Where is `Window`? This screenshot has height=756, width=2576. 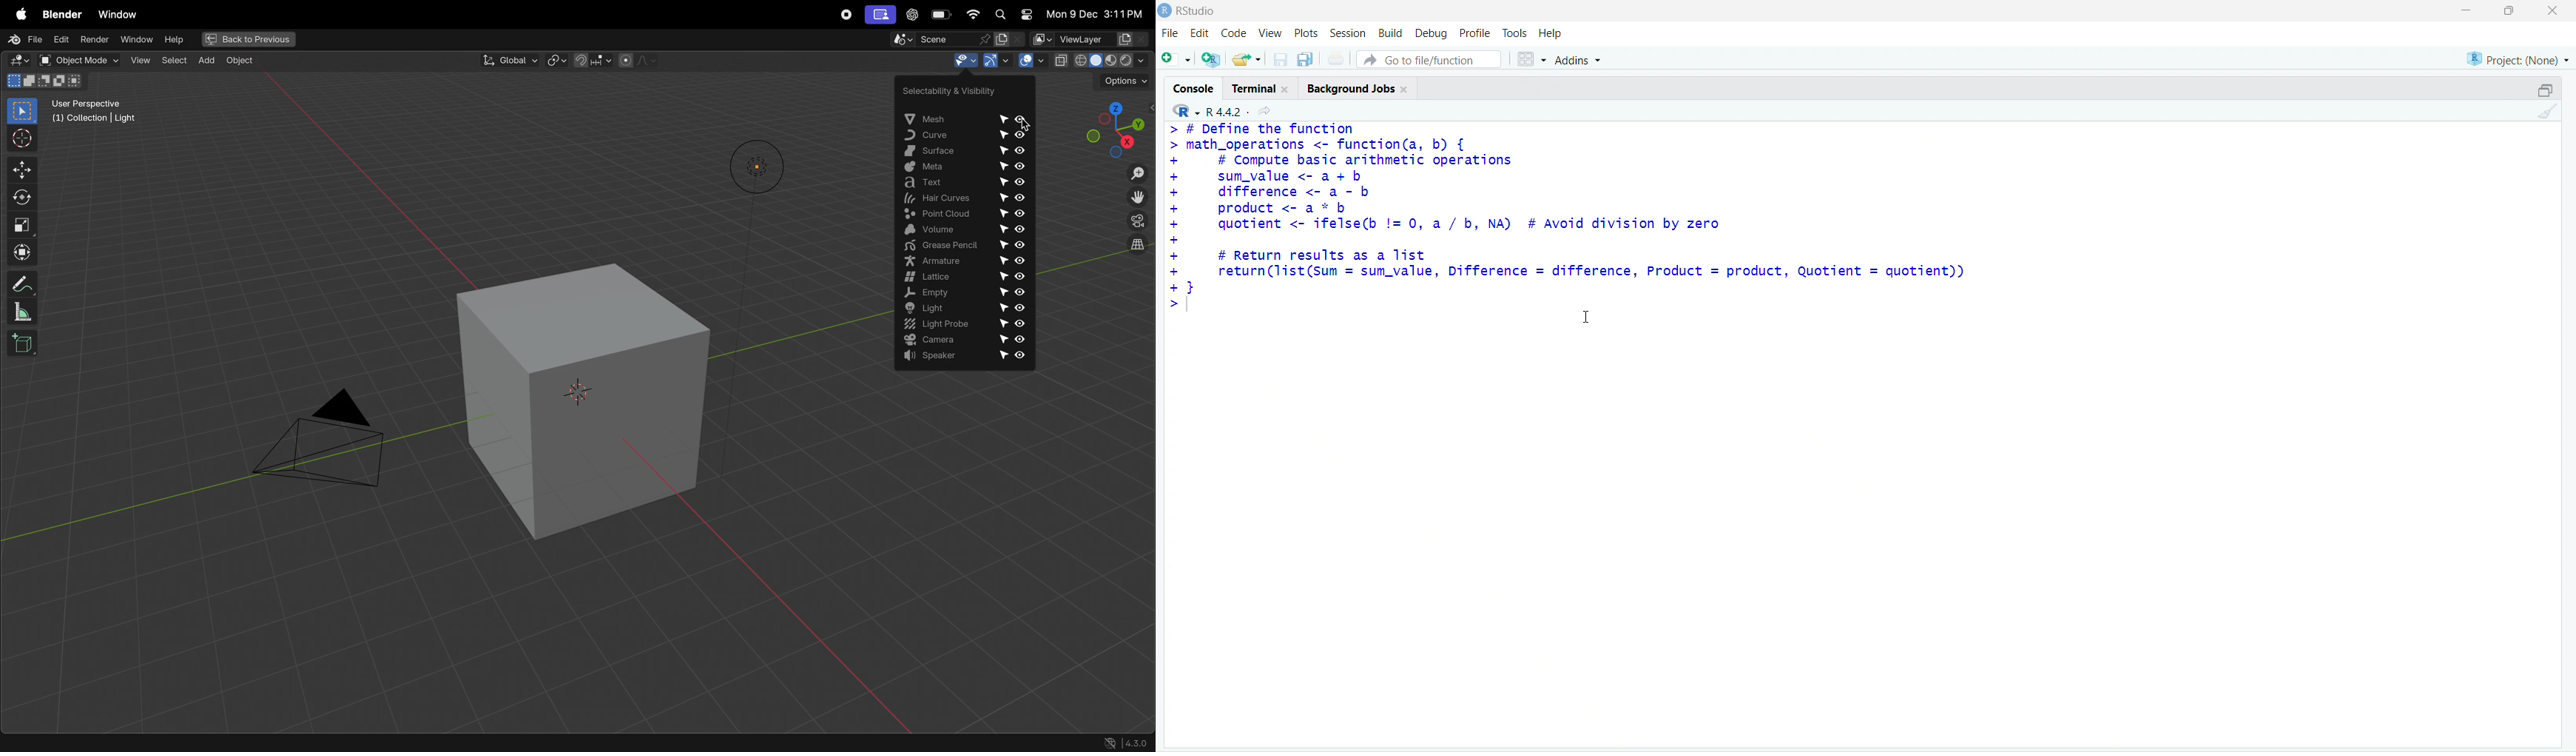
Window is located at coordinates (121, 16).